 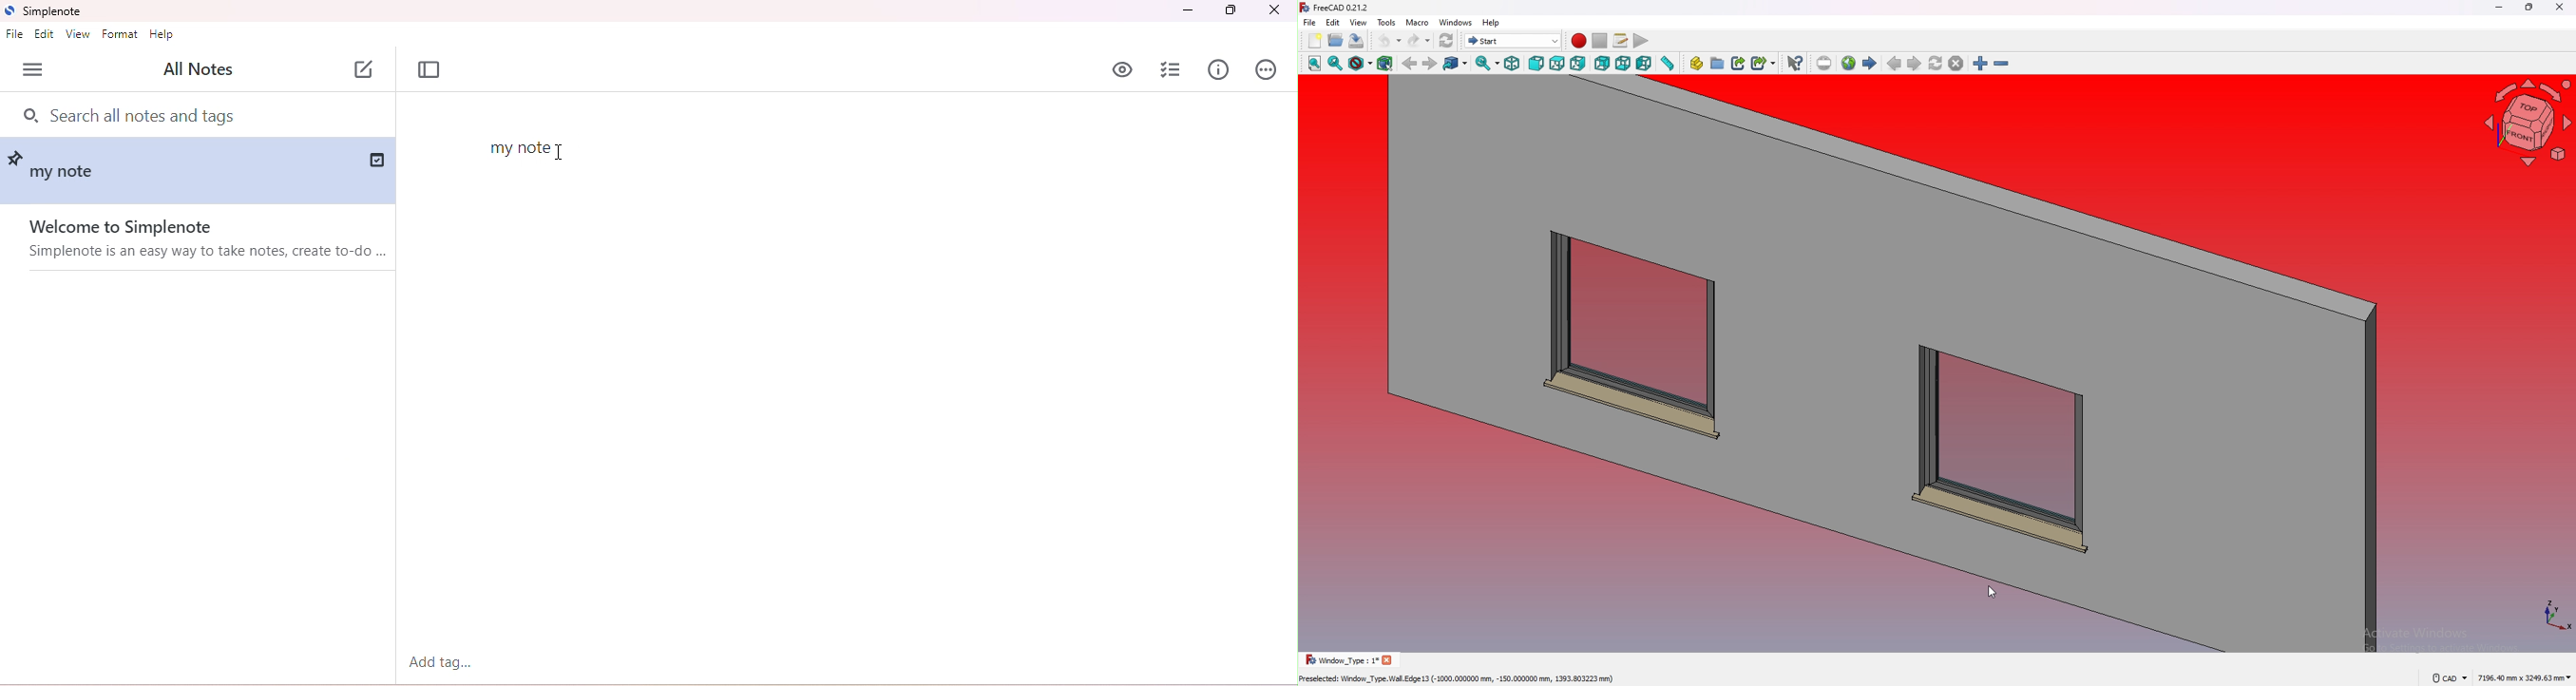 What do you see at coordinates (1512, 64) in the screenshot?
I see `isometric` at bounding box center [1512, 64].